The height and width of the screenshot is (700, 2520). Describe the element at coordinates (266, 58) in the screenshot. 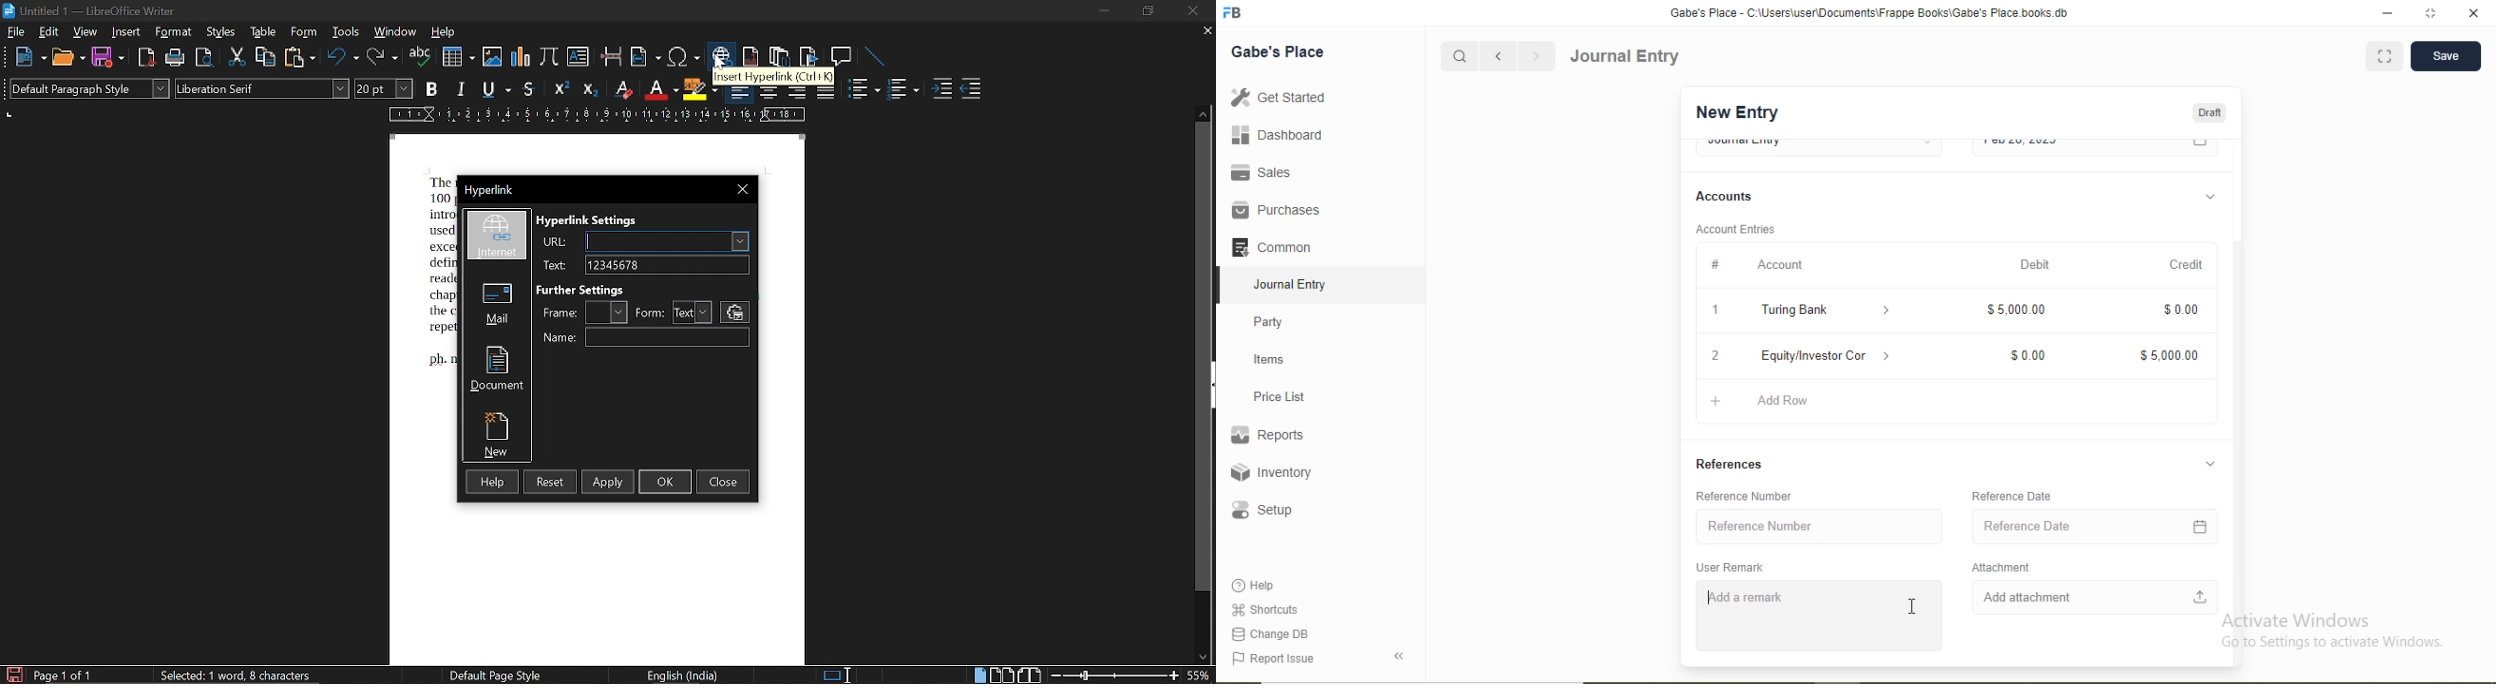

I see `copy` at that location.